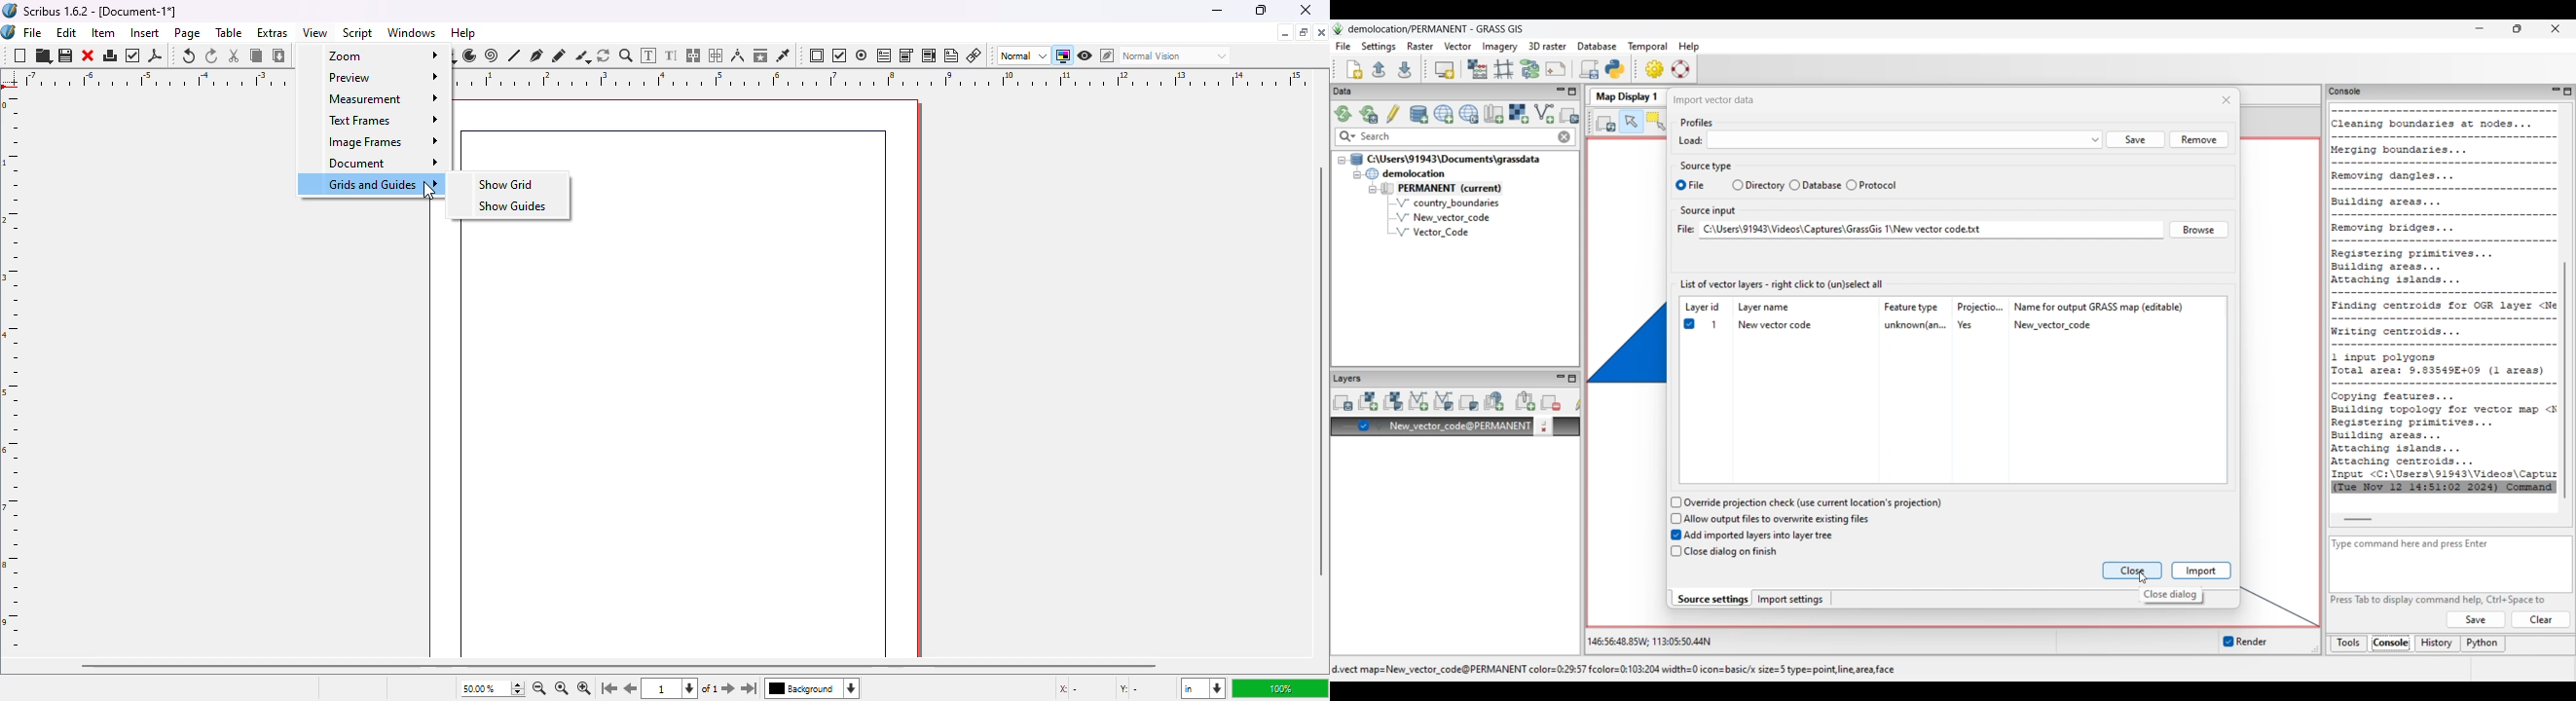 The image size is (2576, 728). Describe the element at coordinates (632, 689) in the screenshot. I see `go to the previous pagr` at that location.